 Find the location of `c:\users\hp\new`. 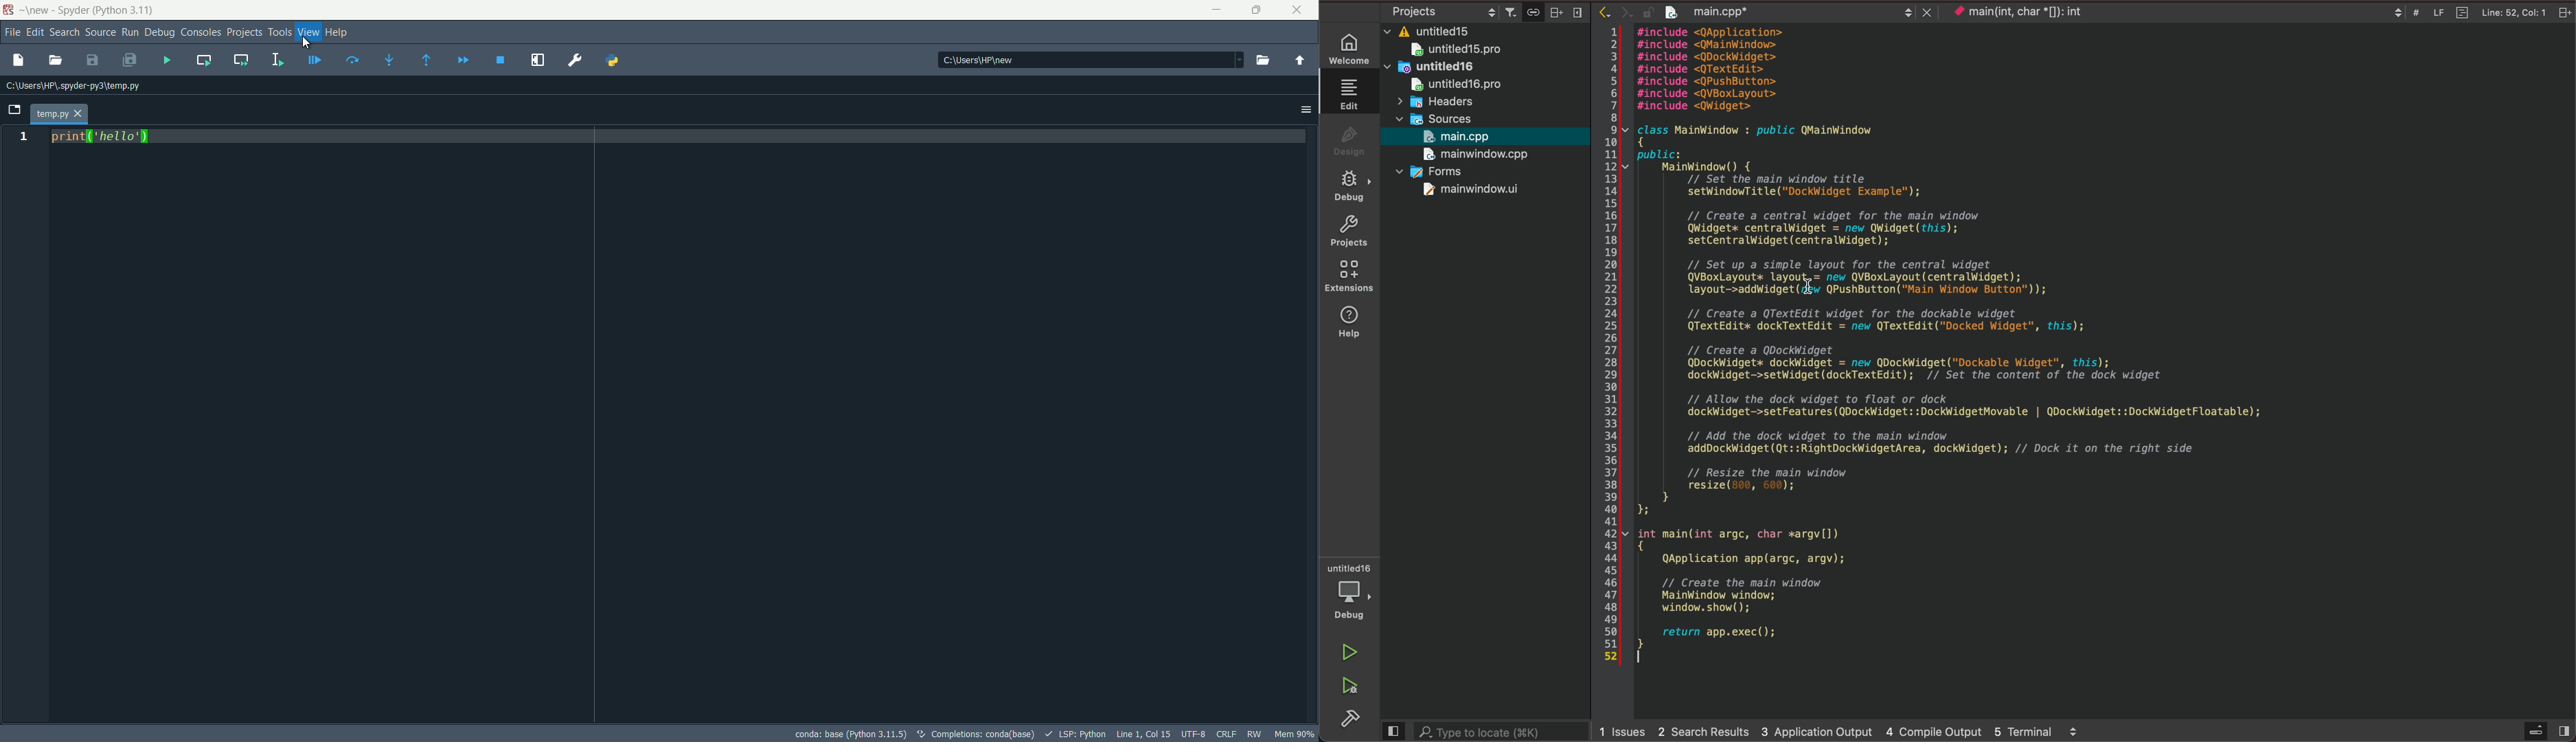

c:\users\hp\new is located at coordinates (977, 59).